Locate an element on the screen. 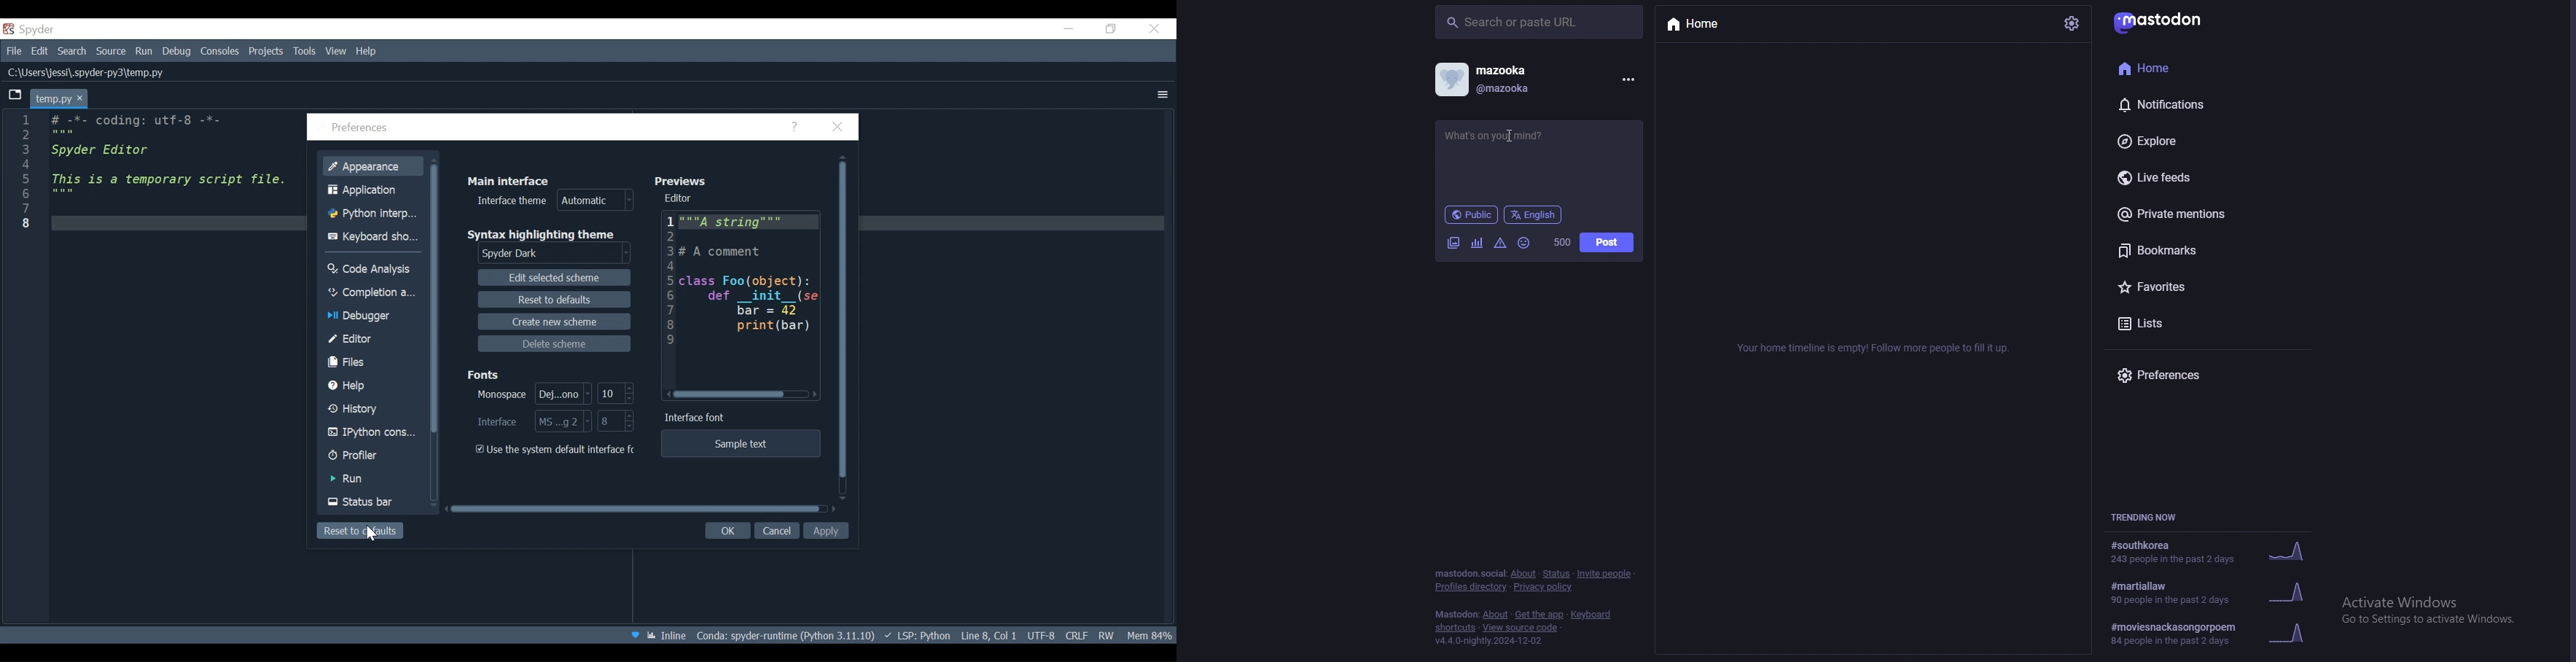  Create new scheme is located at coordinates (553, 321).